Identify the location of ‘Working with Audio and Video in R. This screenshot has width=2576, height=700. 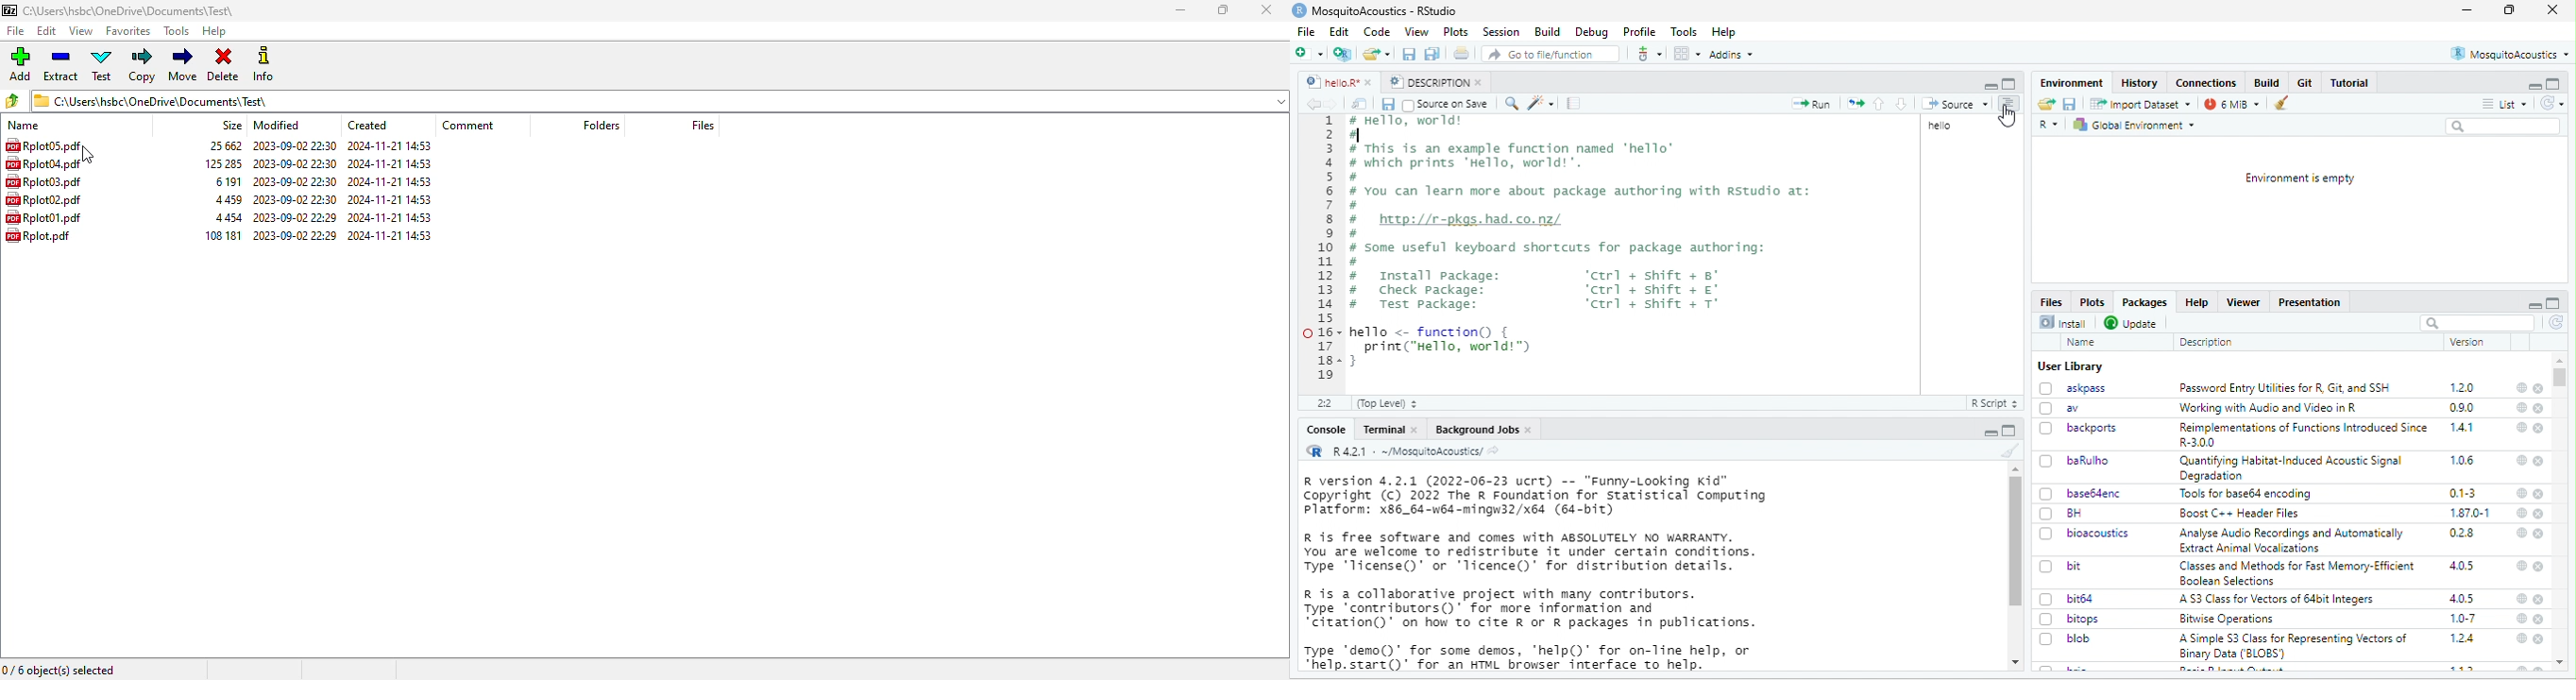
(2268, 407).